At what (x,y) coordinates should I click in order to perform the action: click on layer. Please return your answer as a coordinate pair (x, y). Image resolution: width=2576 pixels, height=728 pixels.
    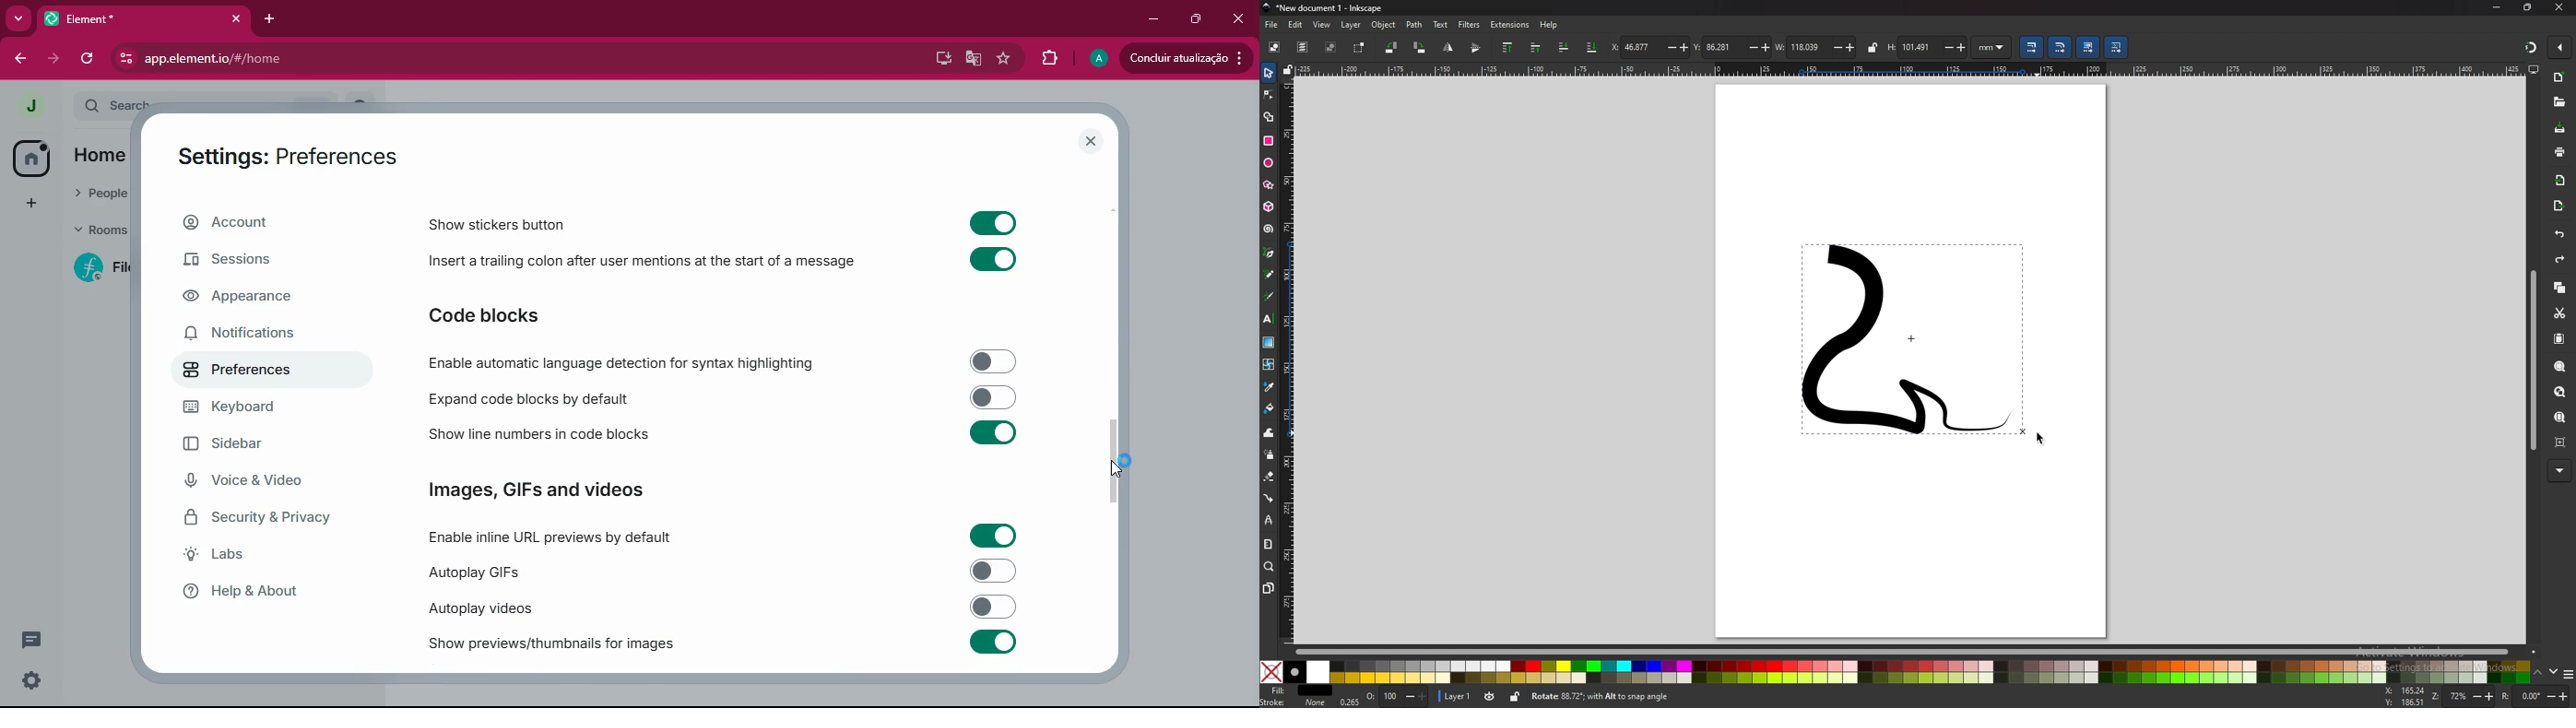
    Looking at the image, I should click on (1351, 25).